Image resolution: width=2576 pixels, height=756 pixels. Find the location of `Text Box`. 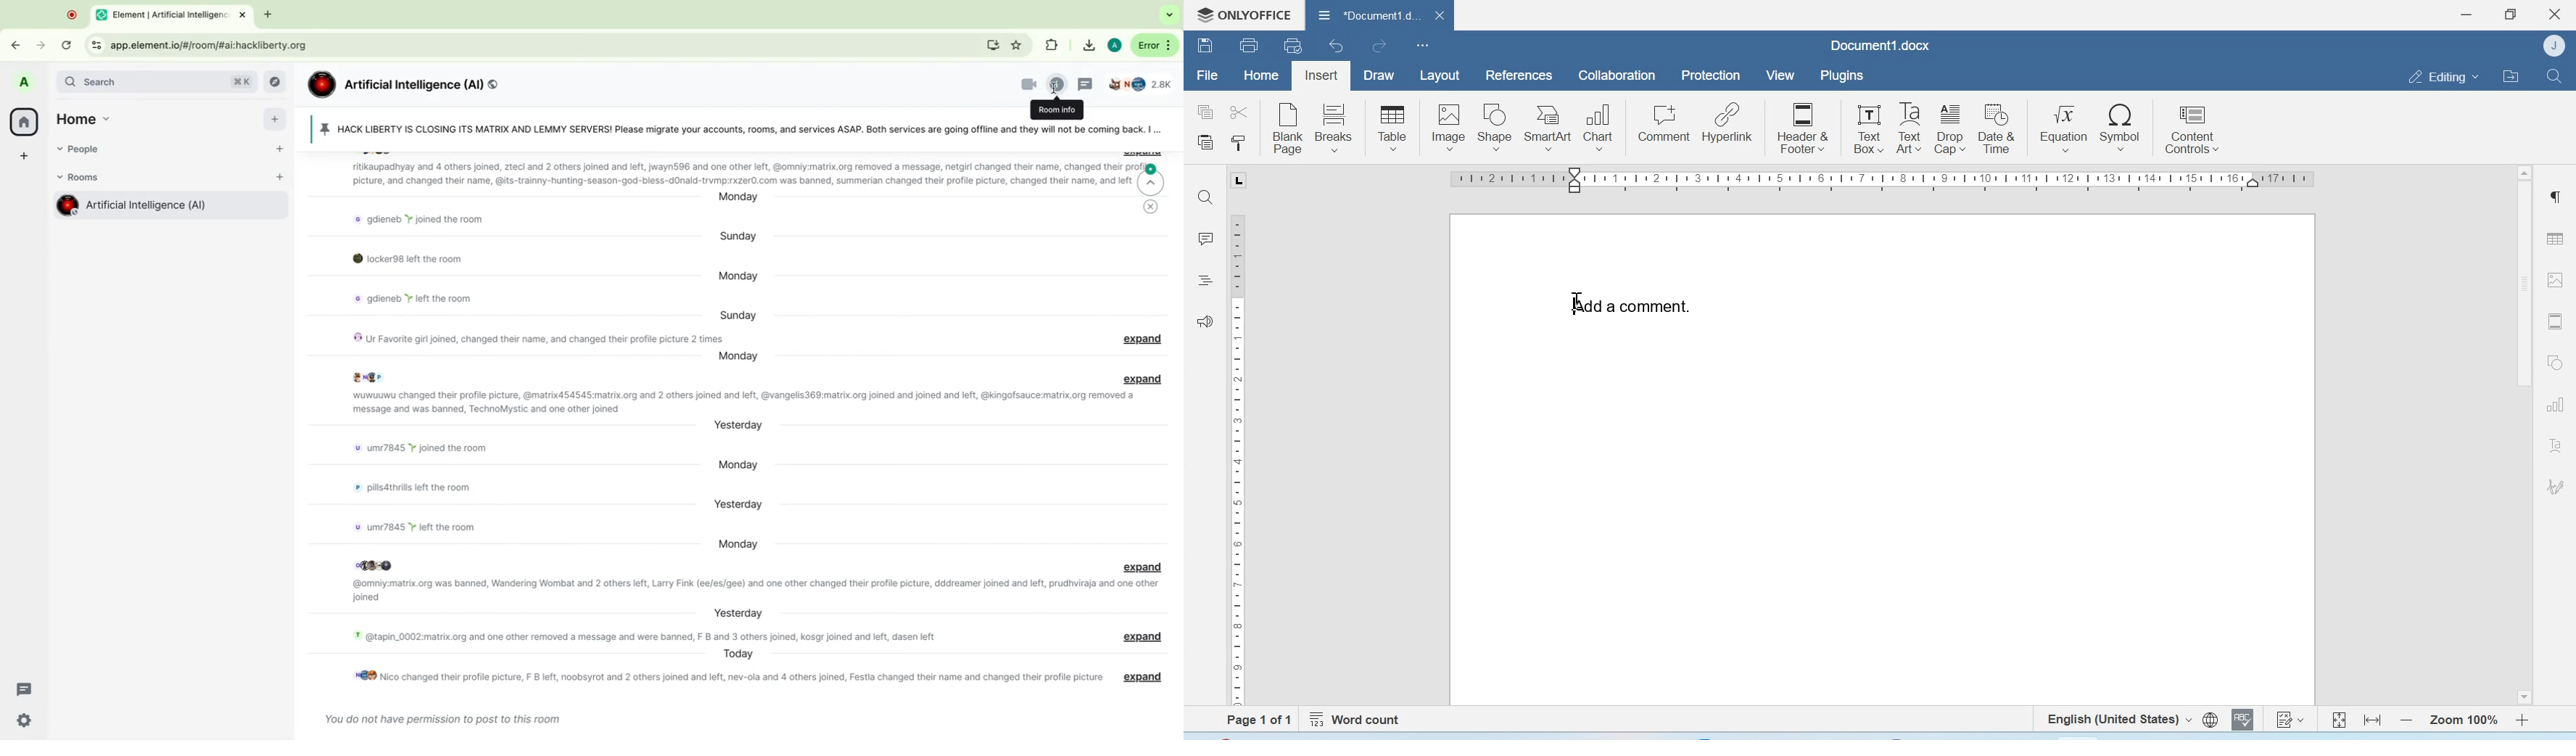

Text Box is located at coordinates (1865, 128).